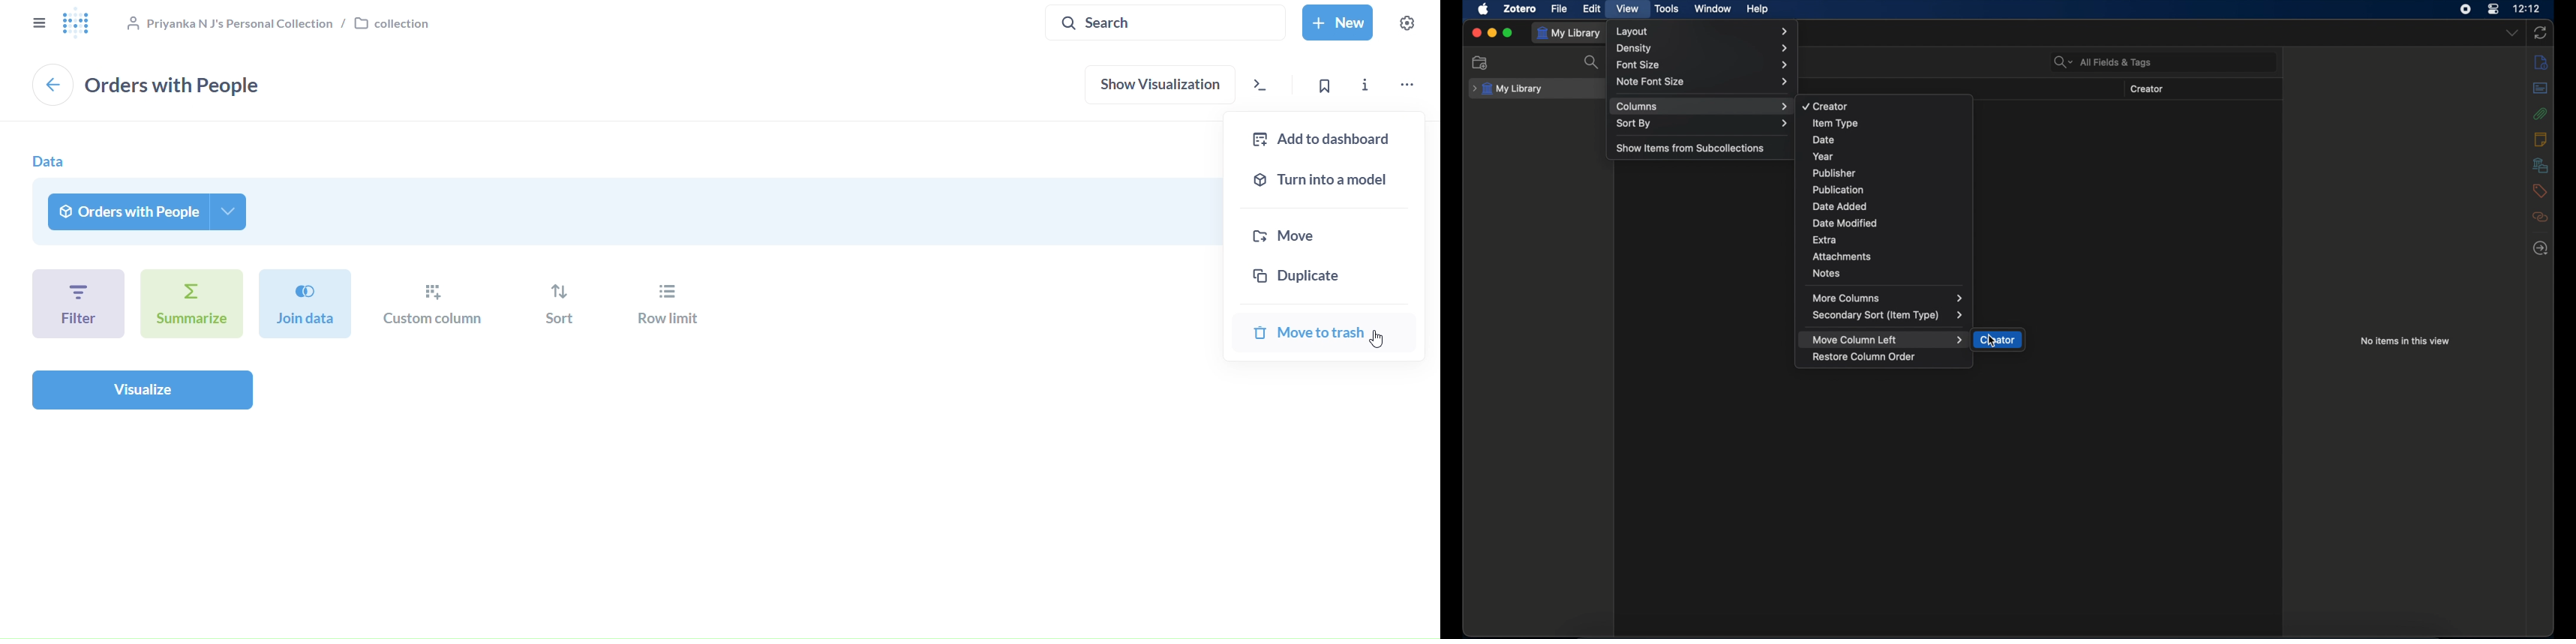 The width and height of the screenshot is (2576, 644). Describe the element at coordinates (1888, 315) in the screenshot. I see `secondary sort` at that location.